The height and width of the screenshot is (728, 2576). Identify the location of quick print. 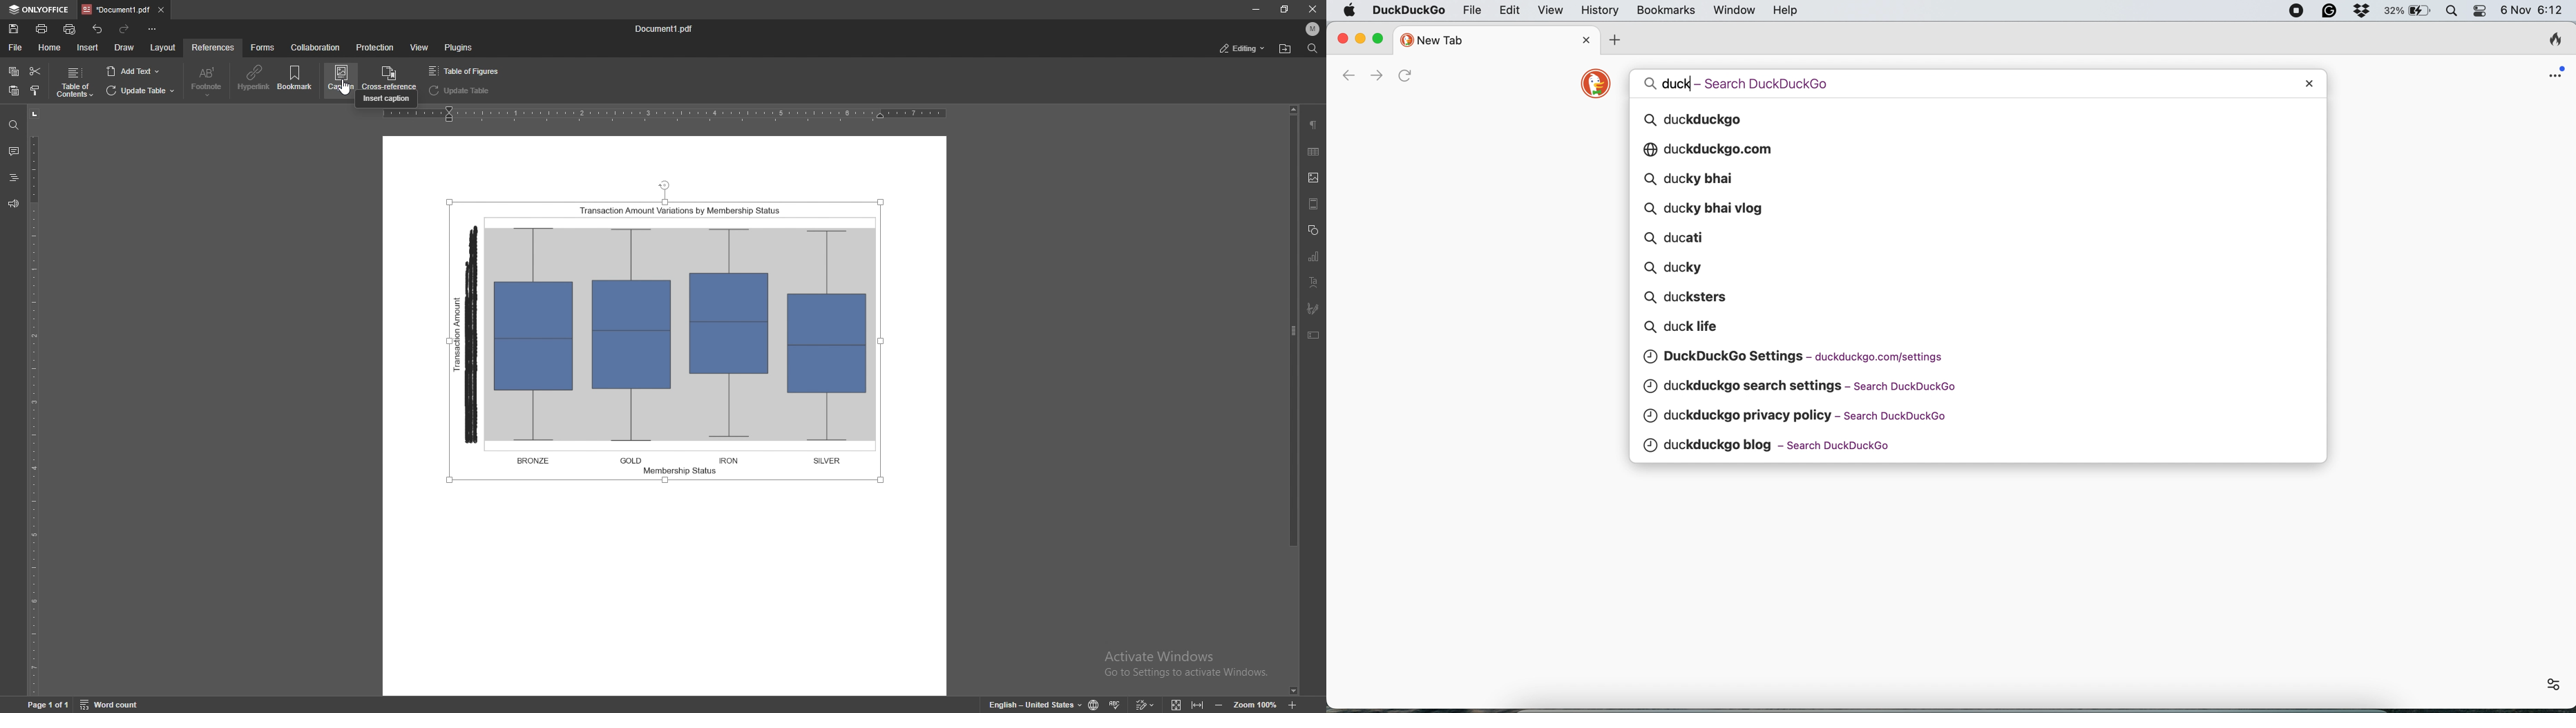
(72, 29).